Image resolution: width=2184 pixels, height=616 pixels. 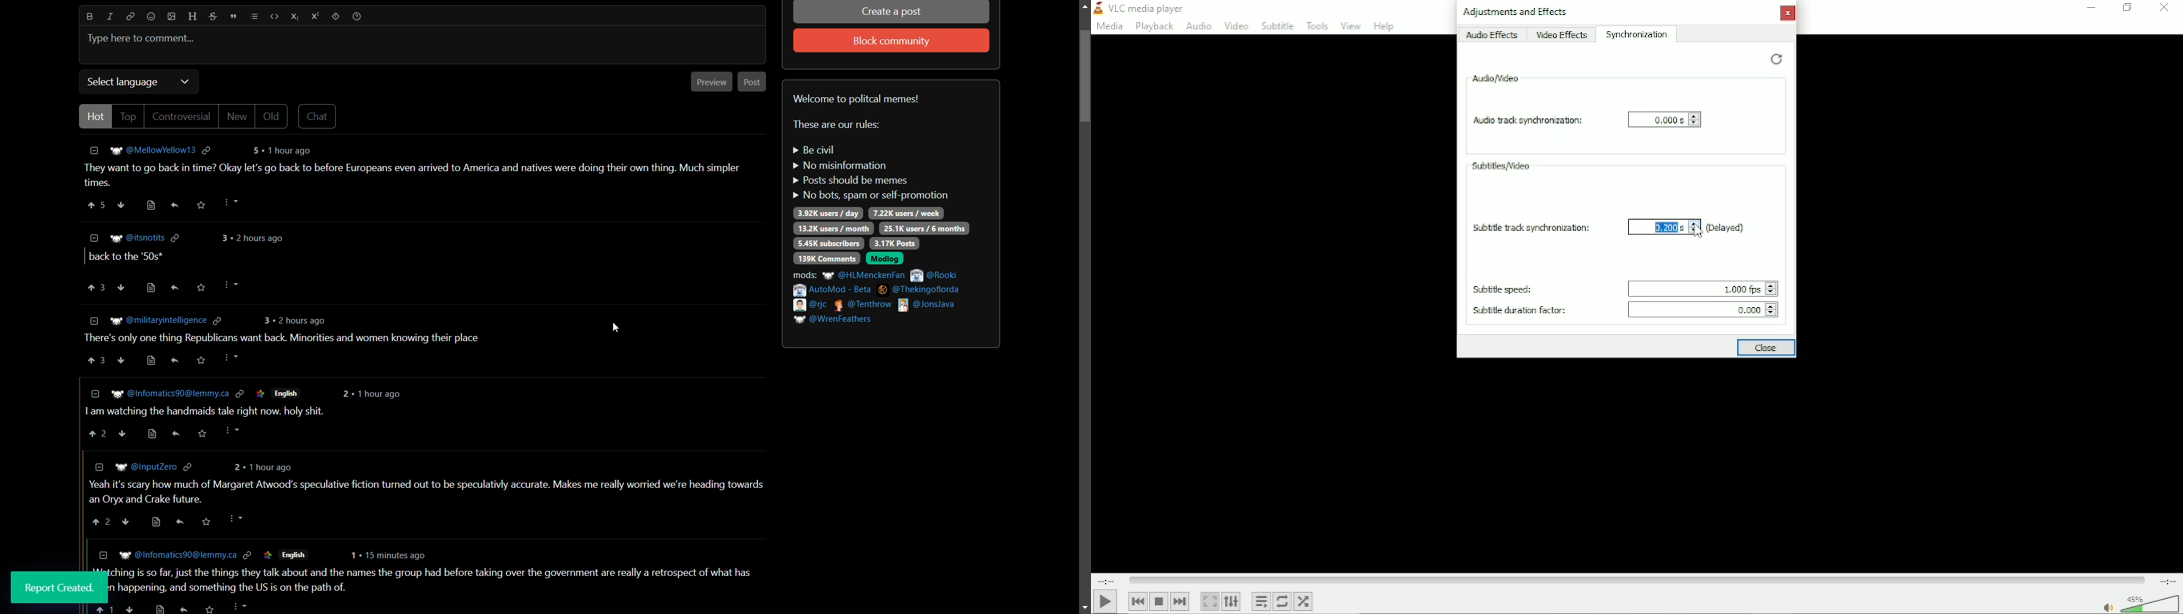 I want to click on old, so click(x=273, y=117).